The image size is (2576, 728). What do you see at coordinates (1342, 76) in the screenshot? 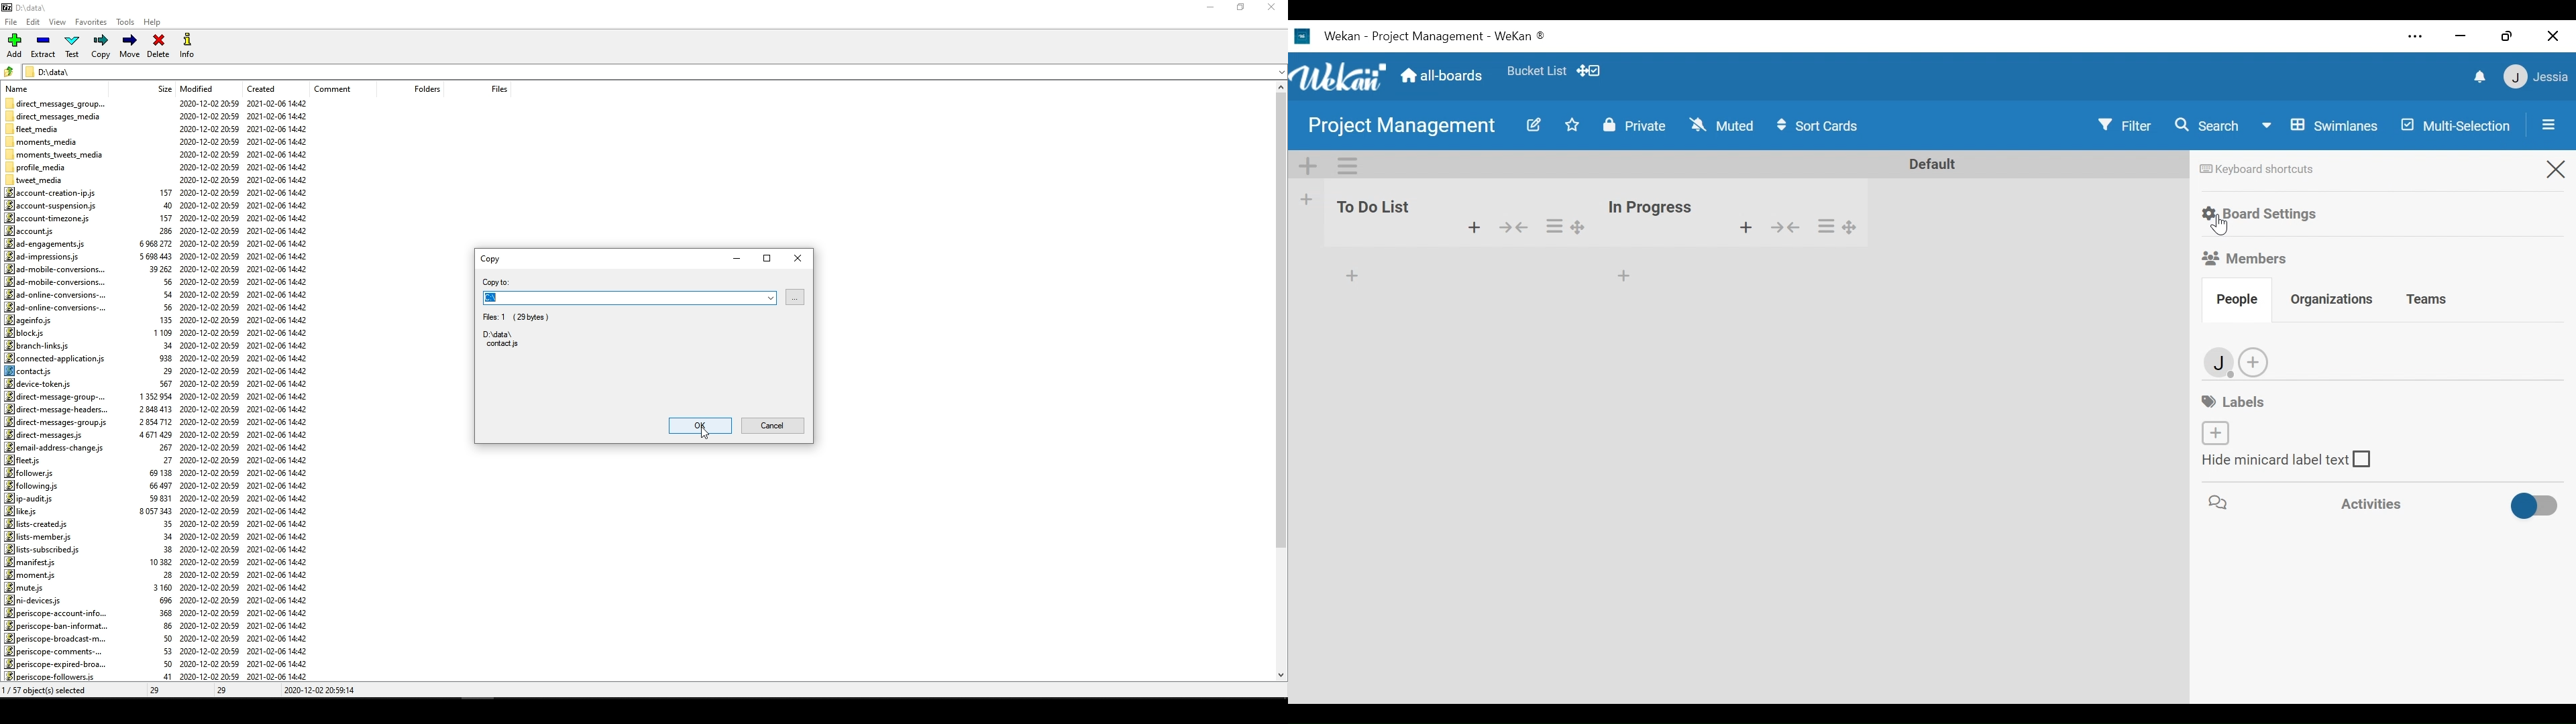
I see `Wekan Icon` at bounding box center [1342, 76].